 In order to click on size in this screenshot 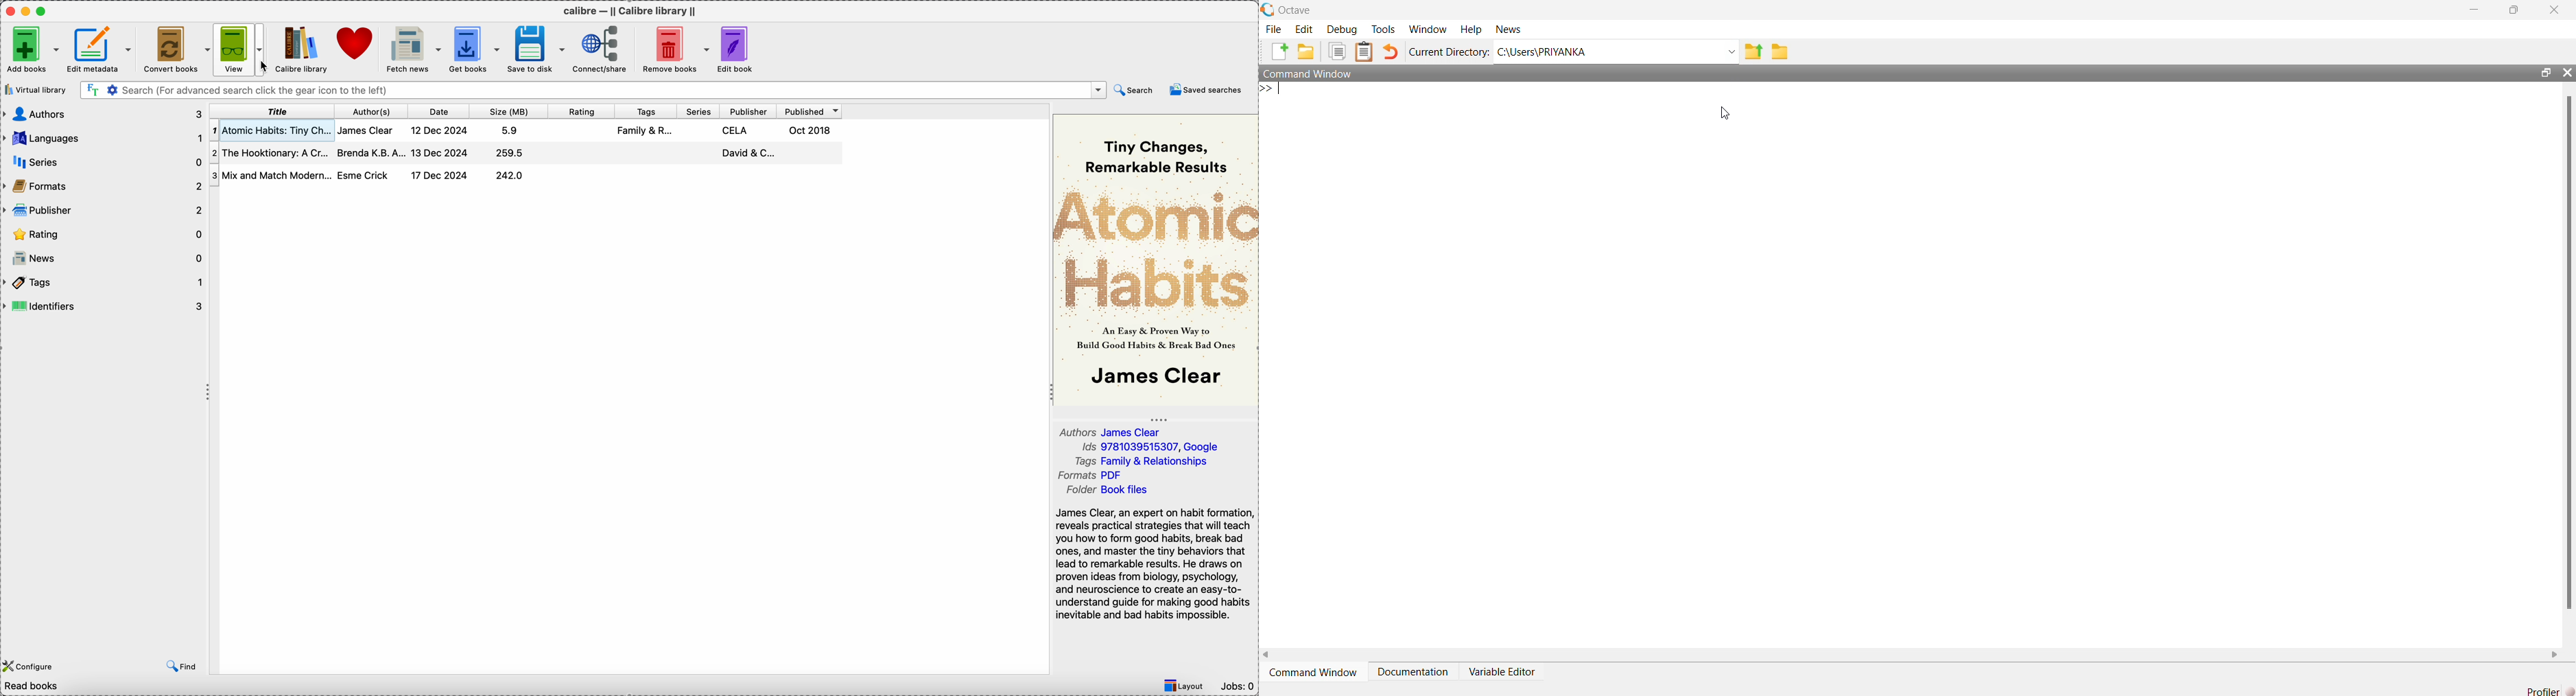, I will do `click(512, 110)`.